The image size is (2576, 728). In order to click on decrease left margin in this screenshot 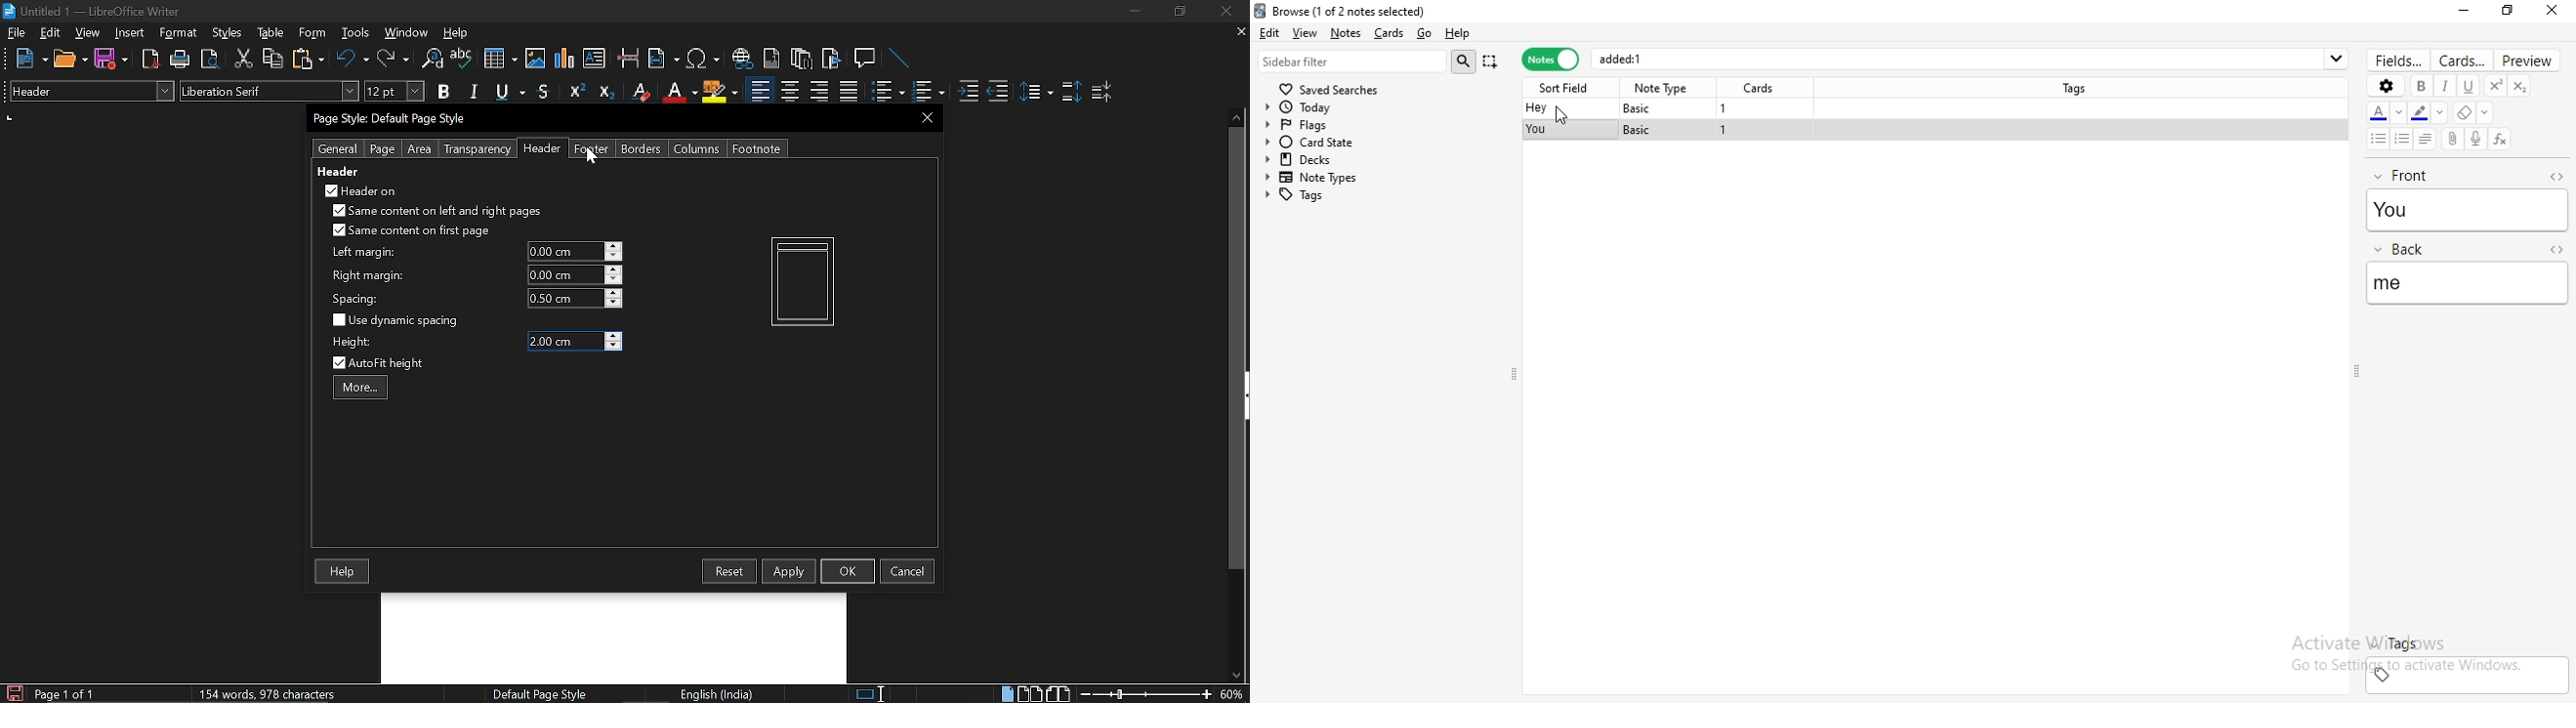, I will do `click(614, 257)`.